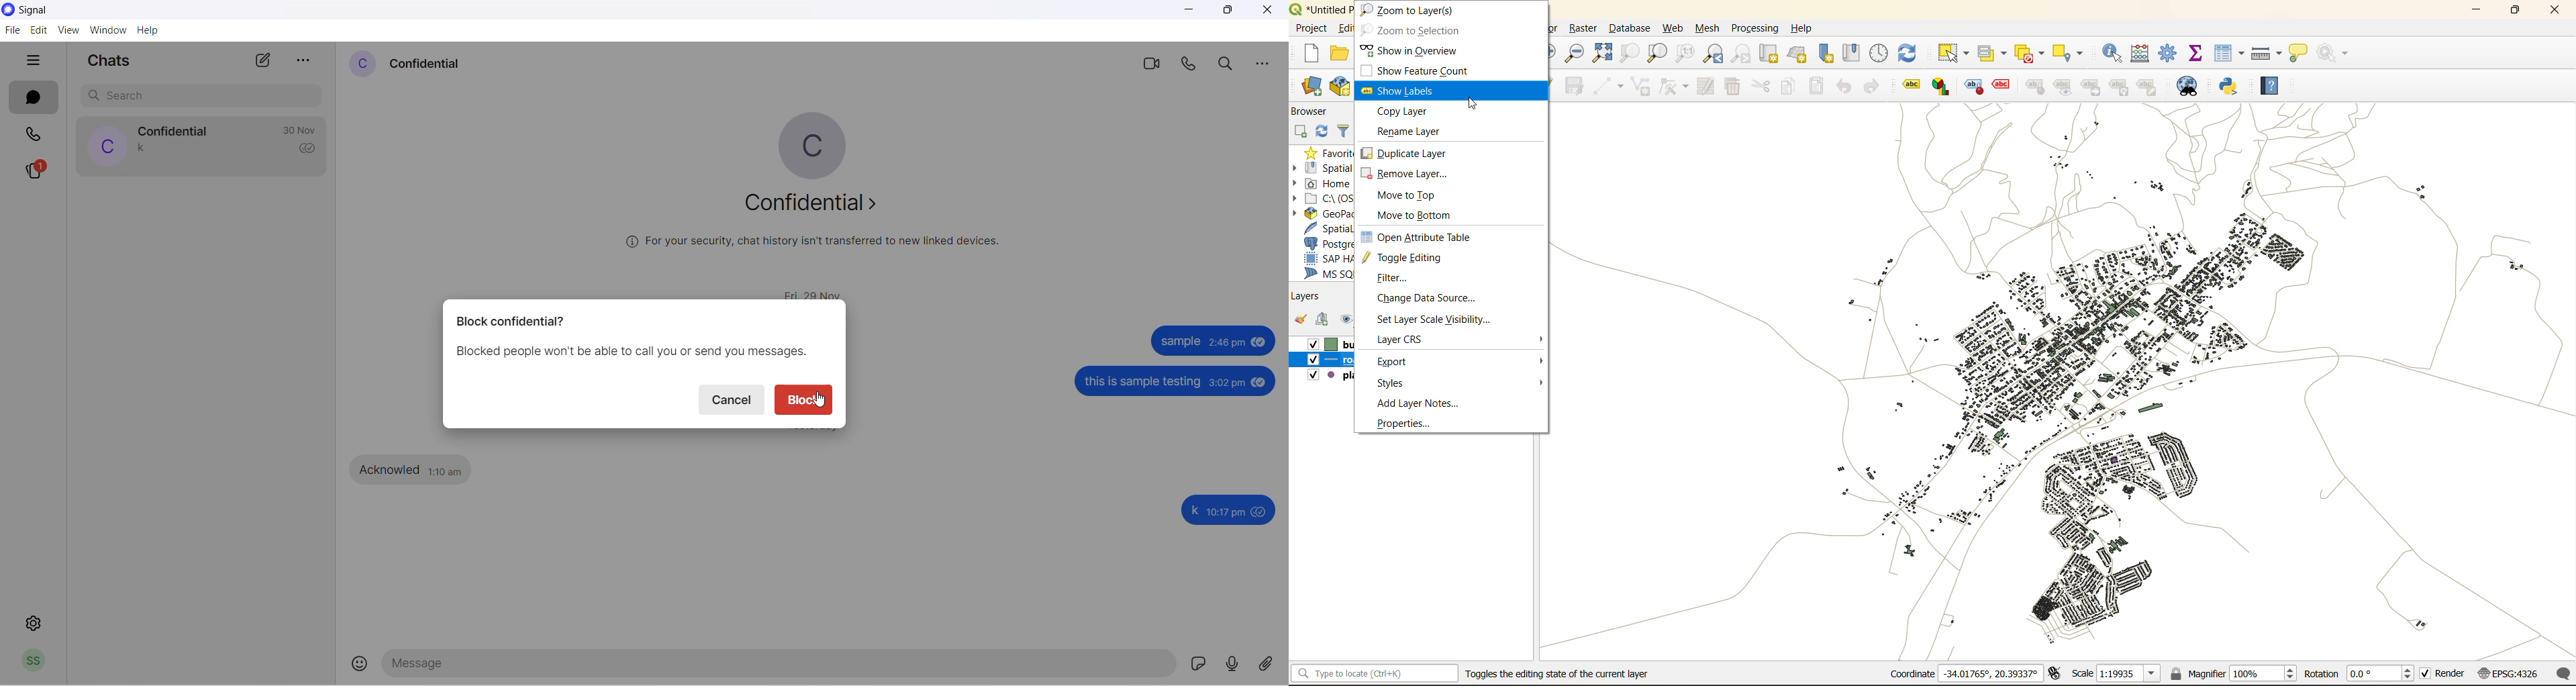 The width and height of the screenshot is (2576, 700). What do you see at coordinates (2232, 674) in the screenshot?
I see `magnifier` at bounding box center [2232, 674].